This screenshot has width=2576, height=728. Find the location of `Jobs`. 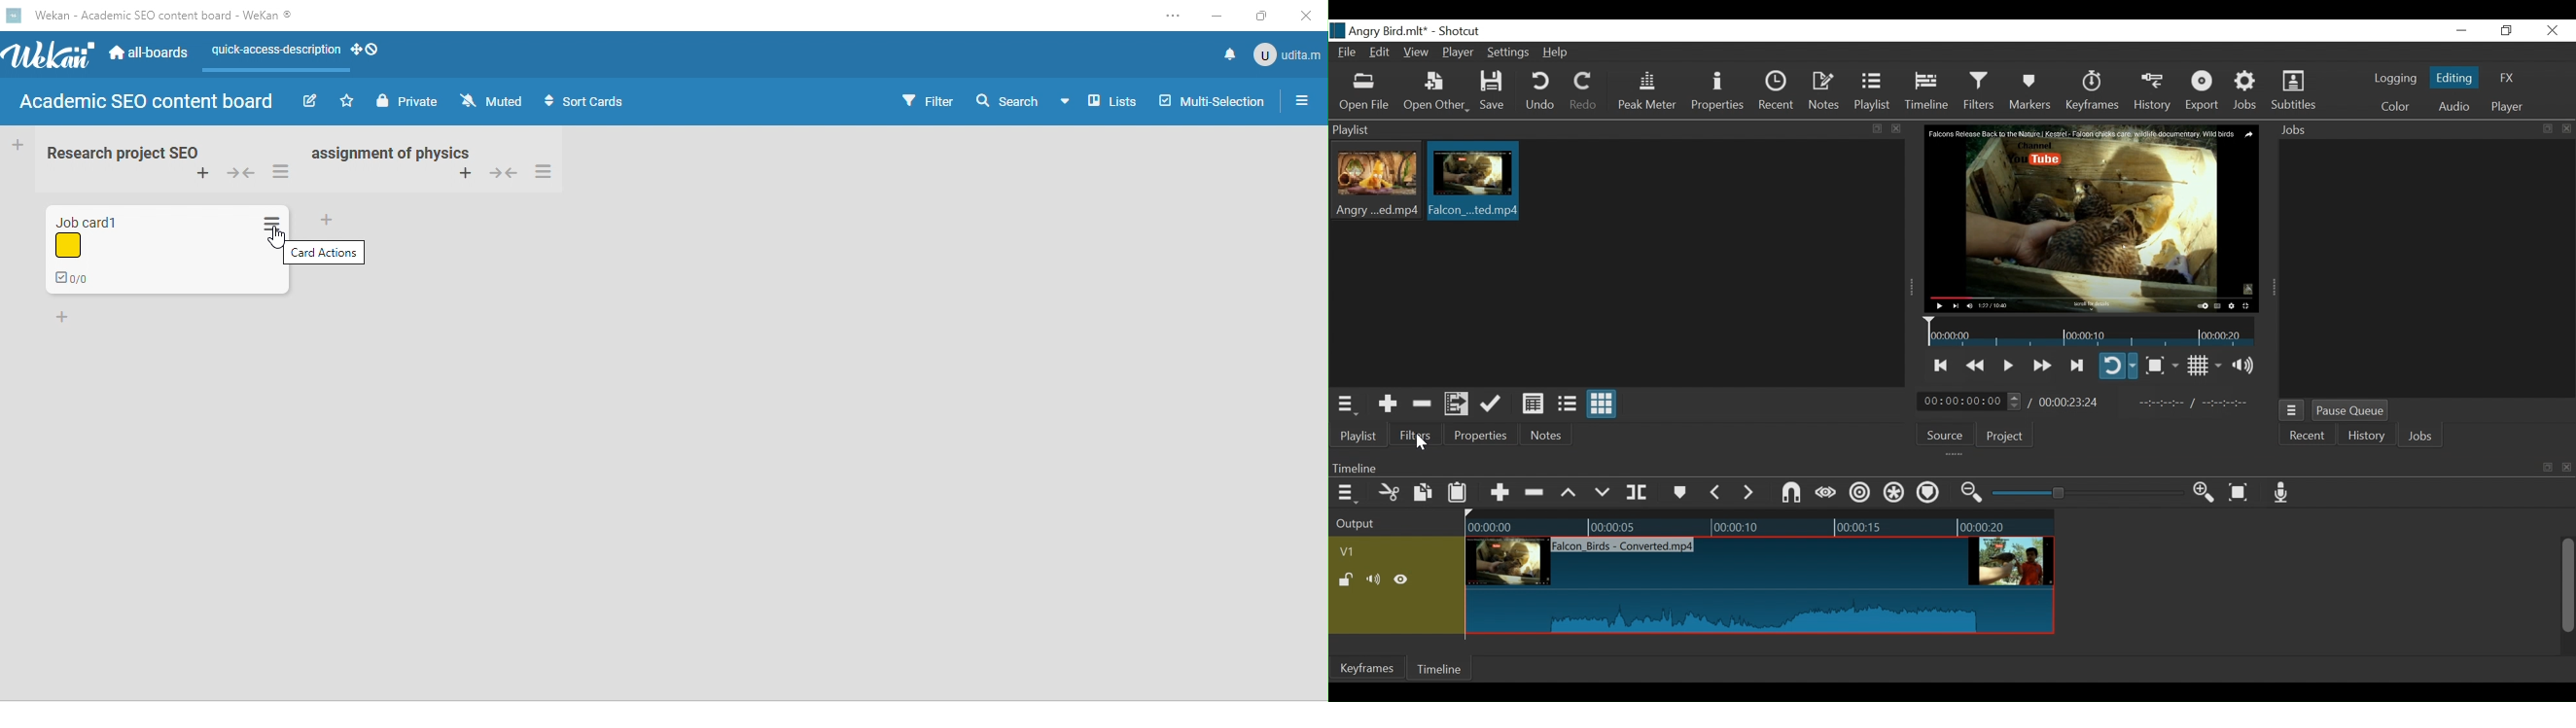

Jobs is located at coordinates (2421, 437).